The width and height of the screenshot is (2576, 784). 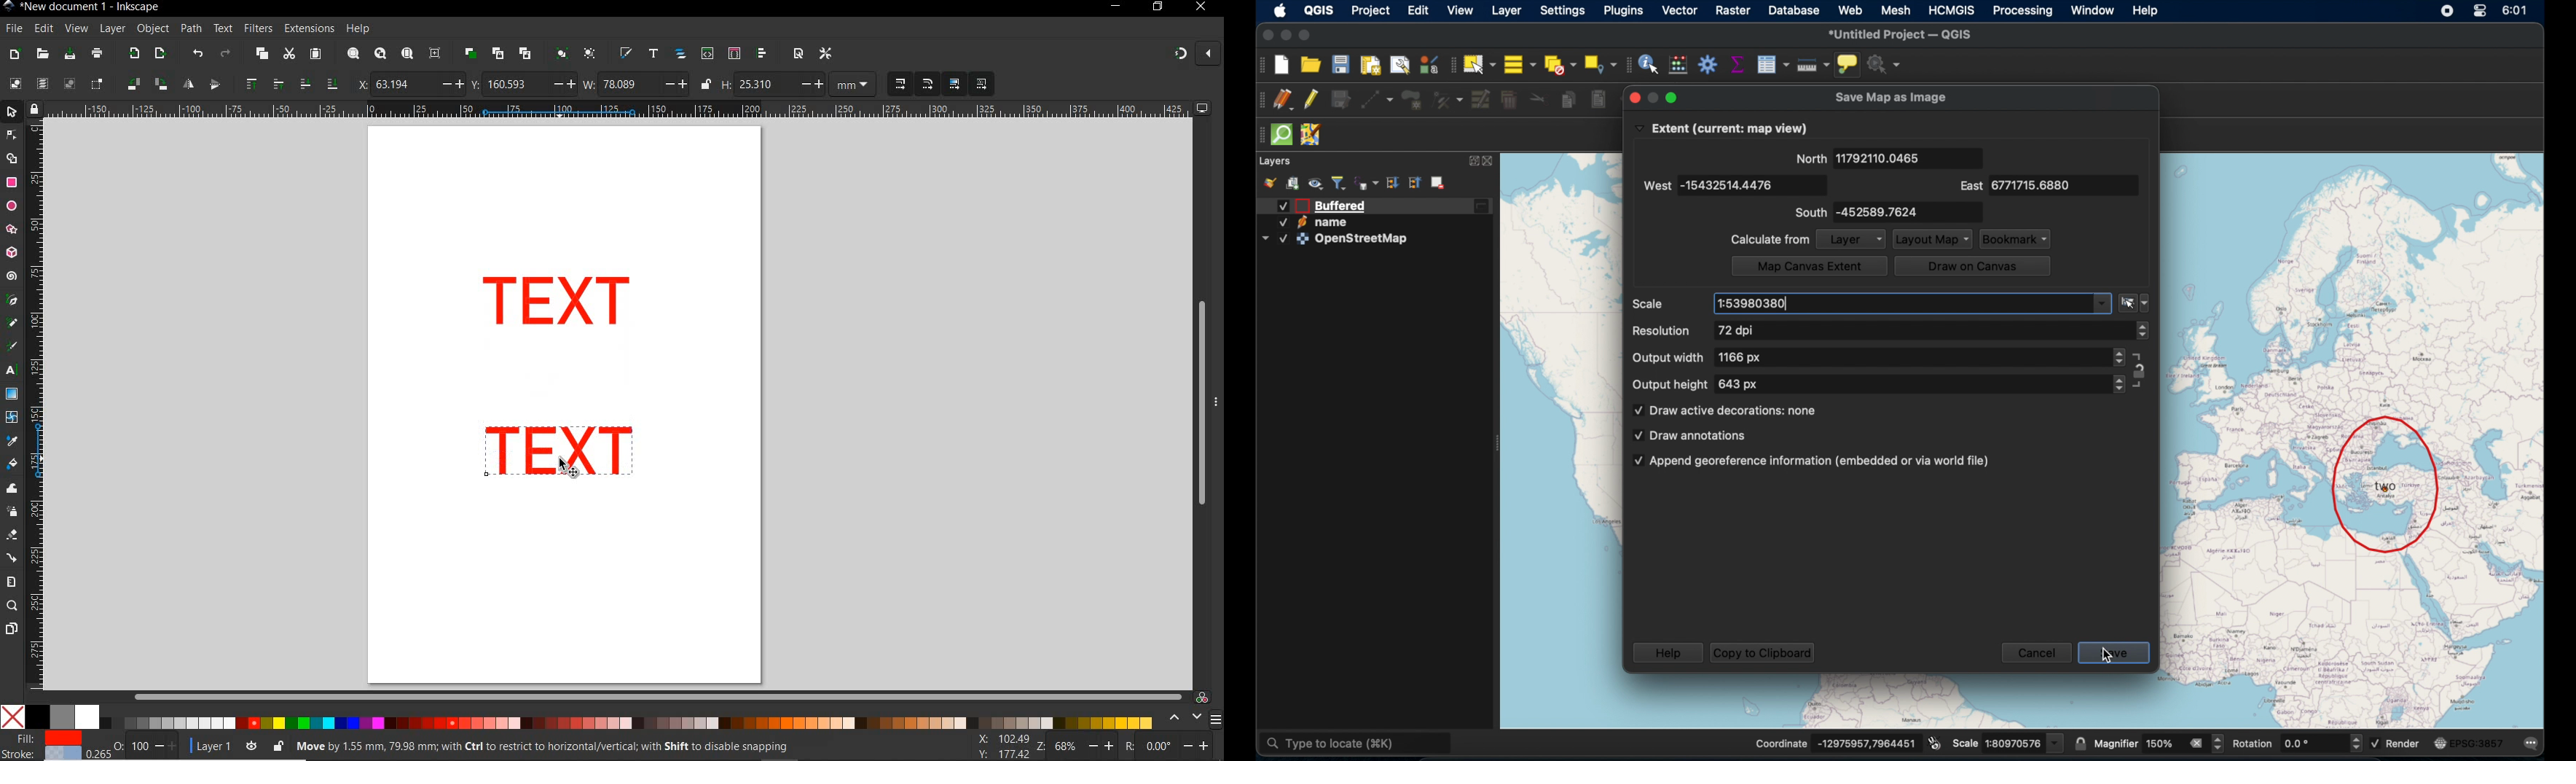 I want to click on vertex tool, so click(x=1447, y=97).